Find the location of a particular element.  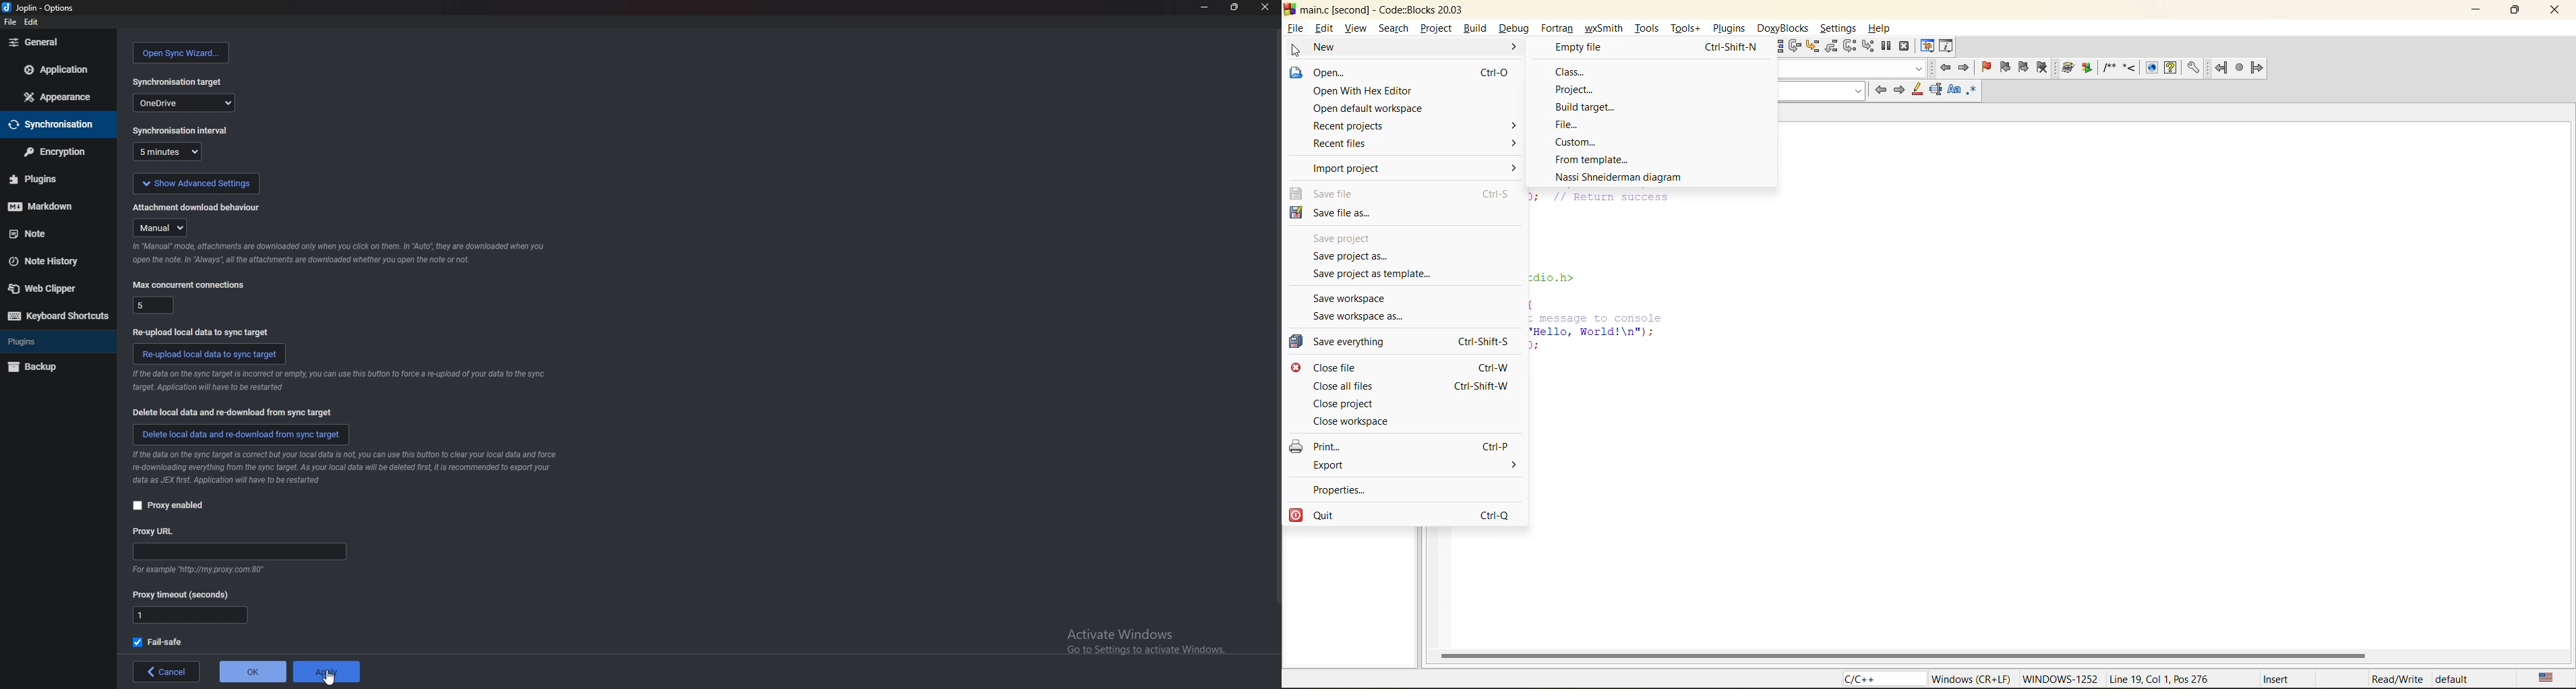

resize is located at coordinates (1232, 7).